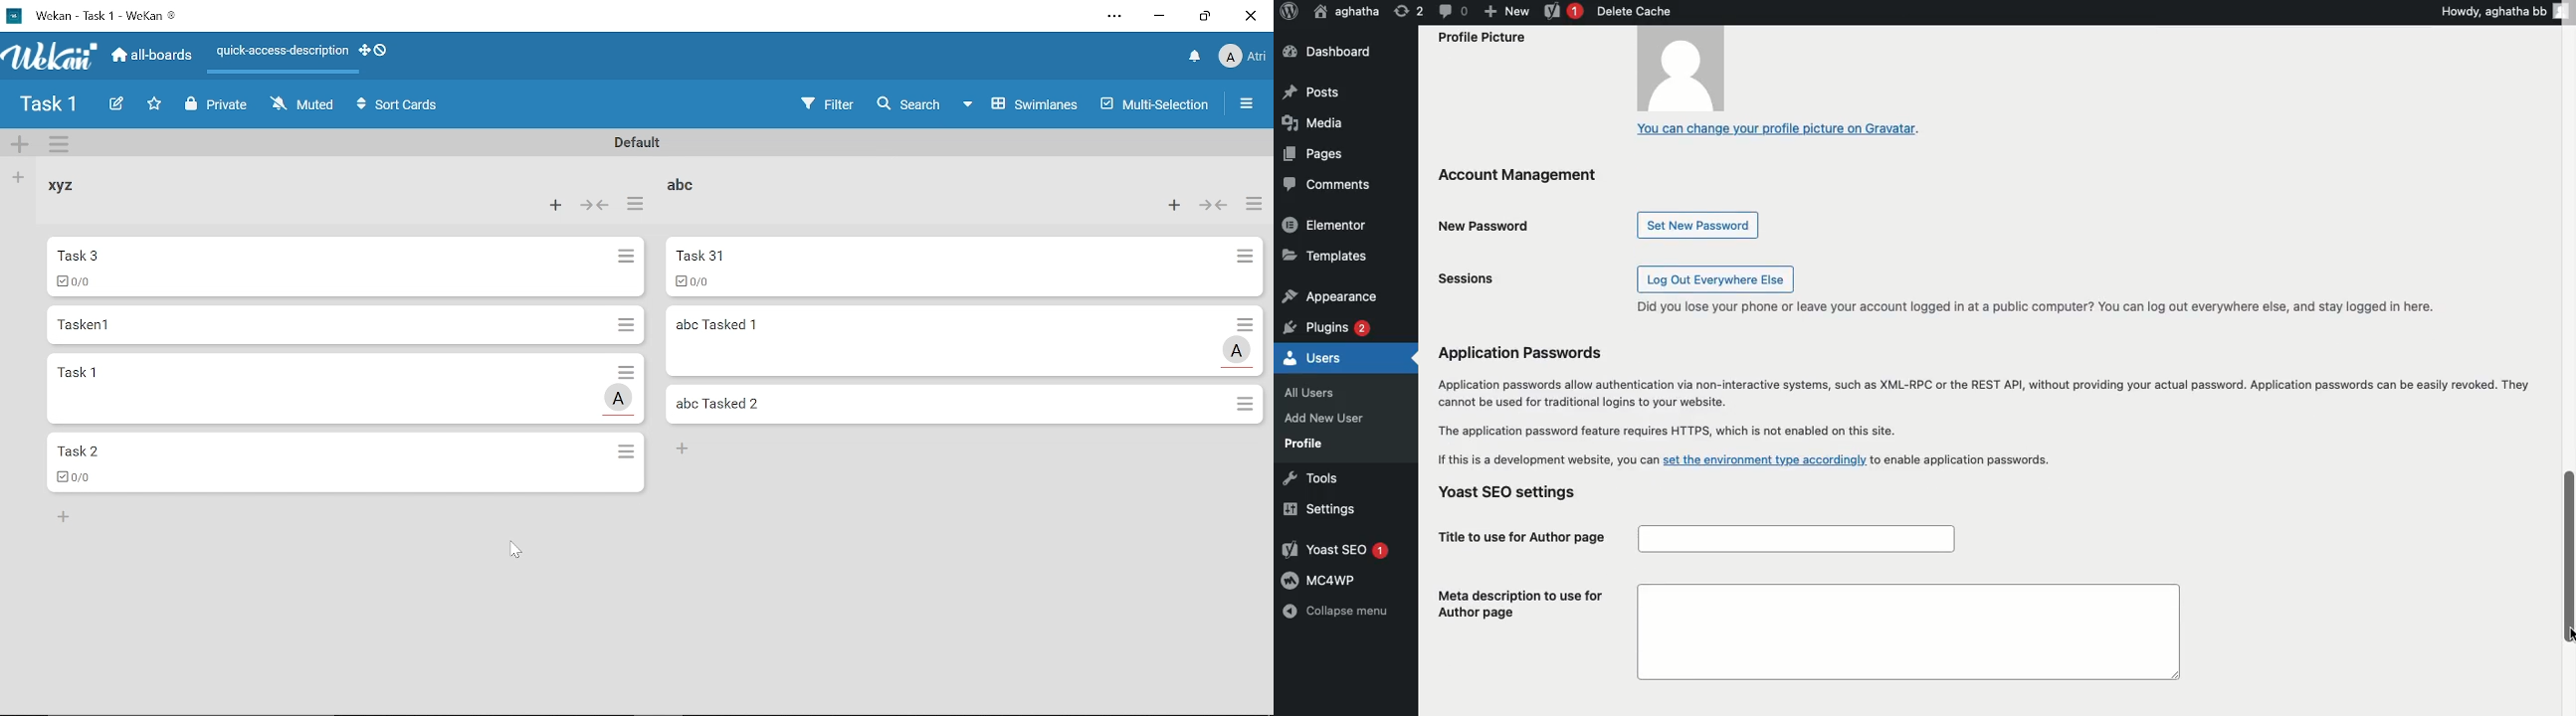  Describe the element at coordinates (1023, 102) in the screenshot. I see `Swimlanes` at that location.